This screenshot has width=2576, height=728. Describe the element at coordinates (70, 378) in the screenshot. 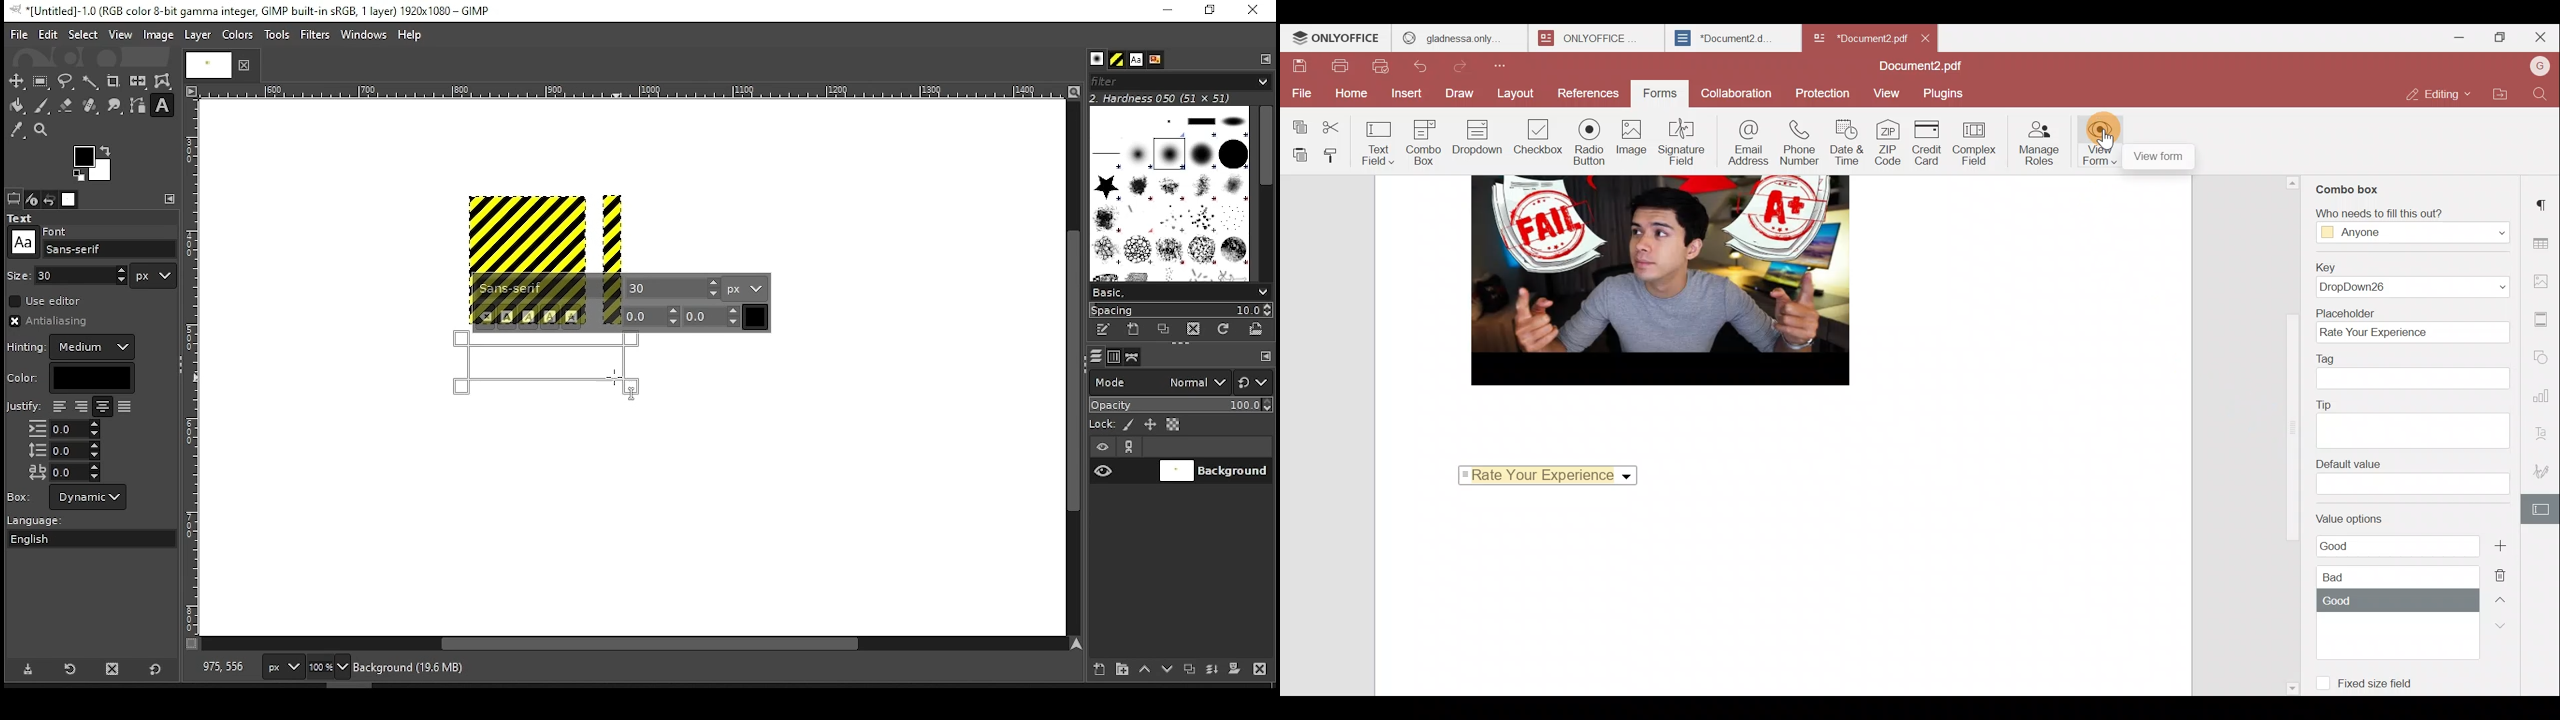

I see `color` at that location.